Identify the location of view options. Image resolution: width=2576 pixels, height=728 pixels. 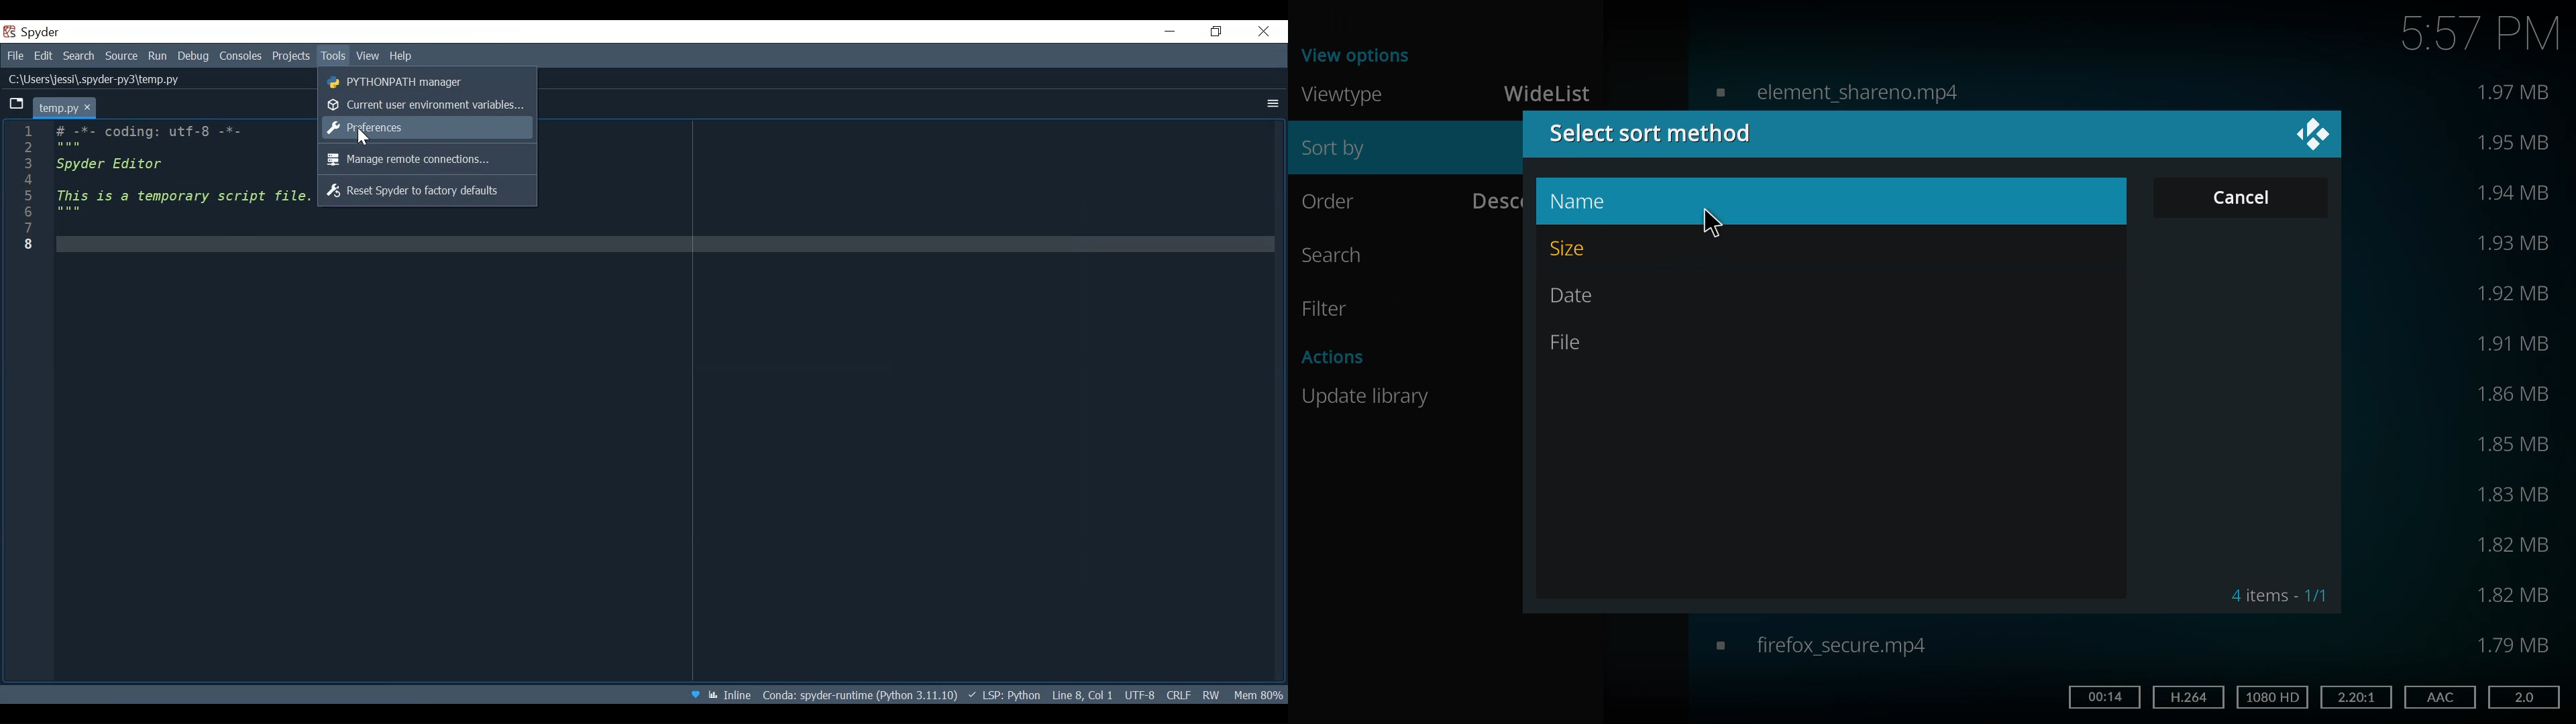
(1360, 54).